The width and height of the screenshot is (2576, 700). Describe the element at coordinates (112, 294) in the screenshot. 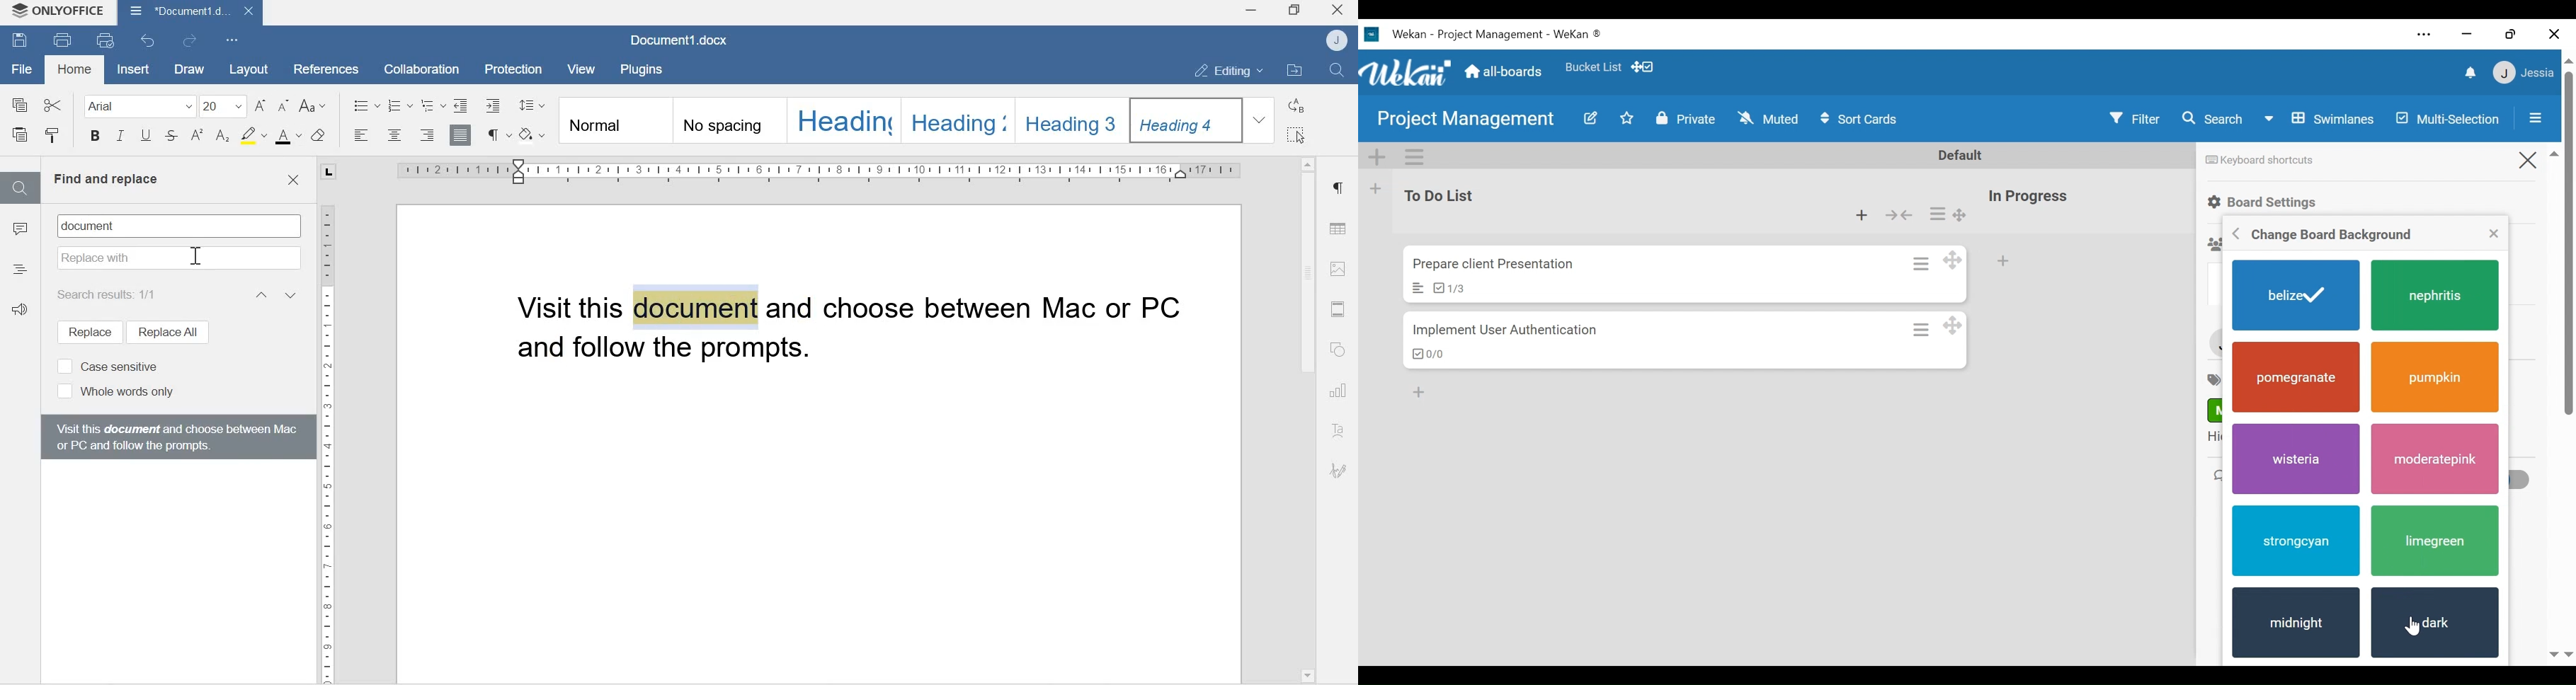

I see `Search results: 1/1` at that location.